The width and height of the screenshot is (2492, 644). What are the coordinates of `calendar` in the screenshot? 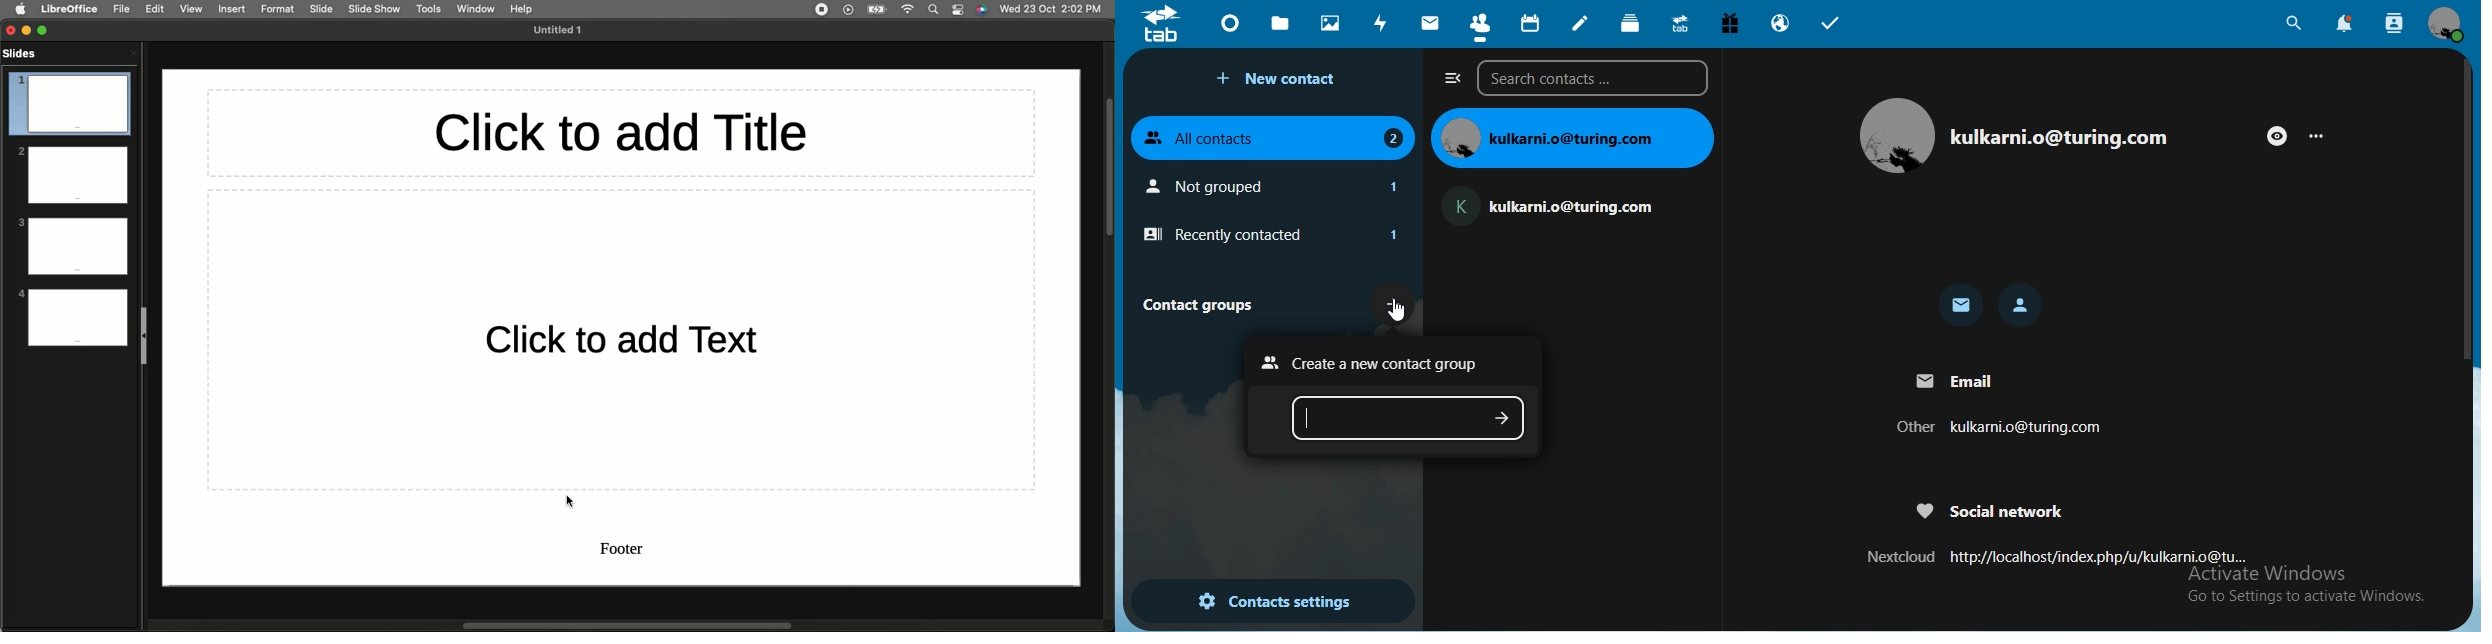 It's located at (1532, 24).